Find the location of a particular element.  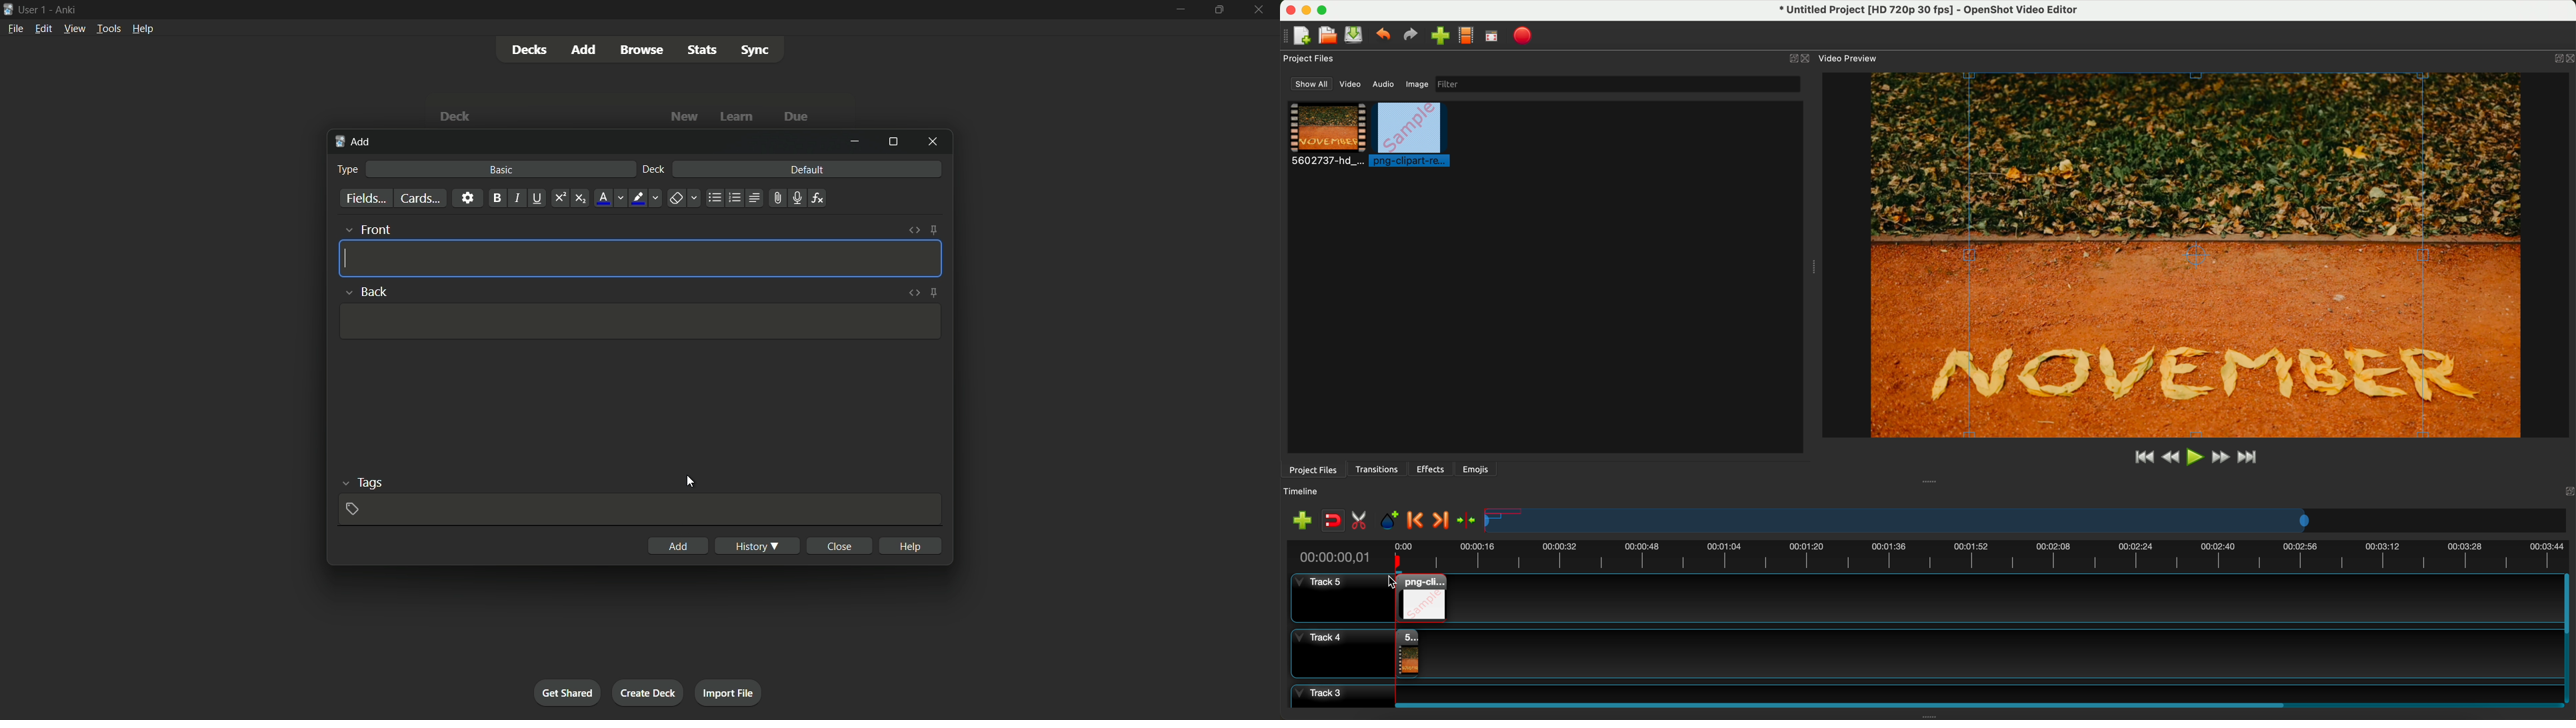

toggle html editor is located at coordinates (913, 293).